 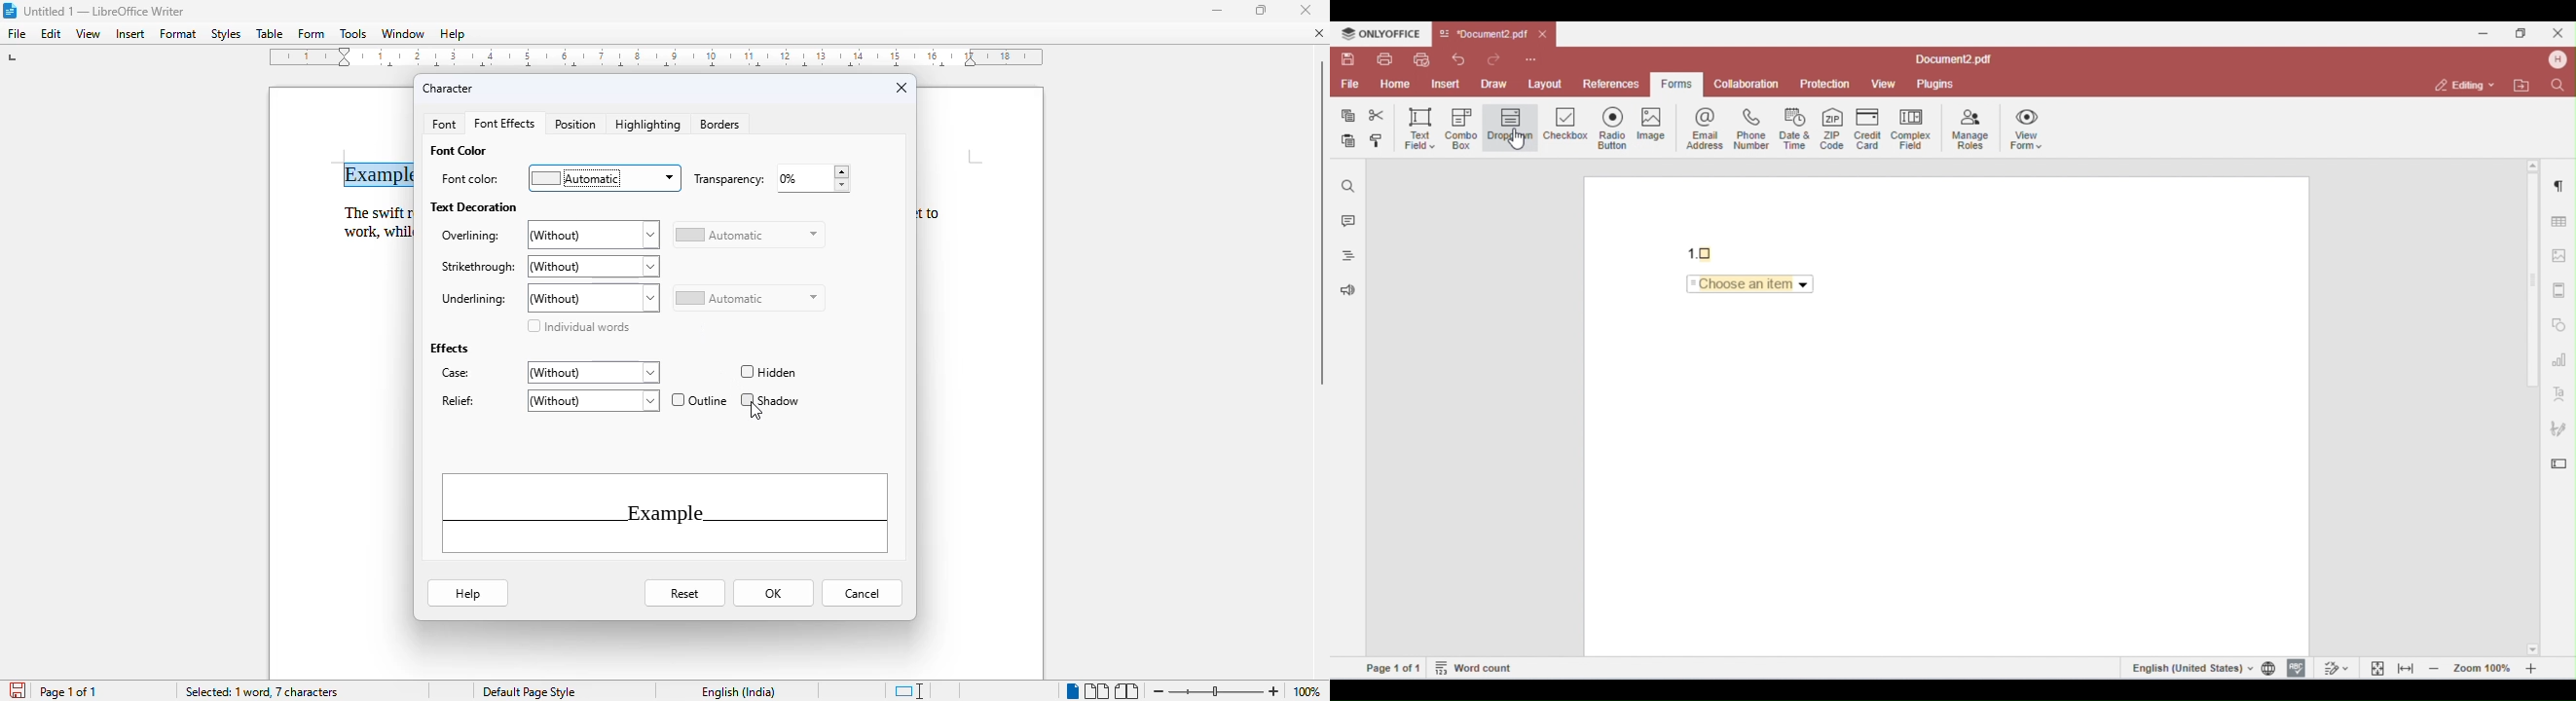 What do you see at coordinates (548, 400) in the screenshot?
I see `relief: (Without)` at bounding box center [548, 400].